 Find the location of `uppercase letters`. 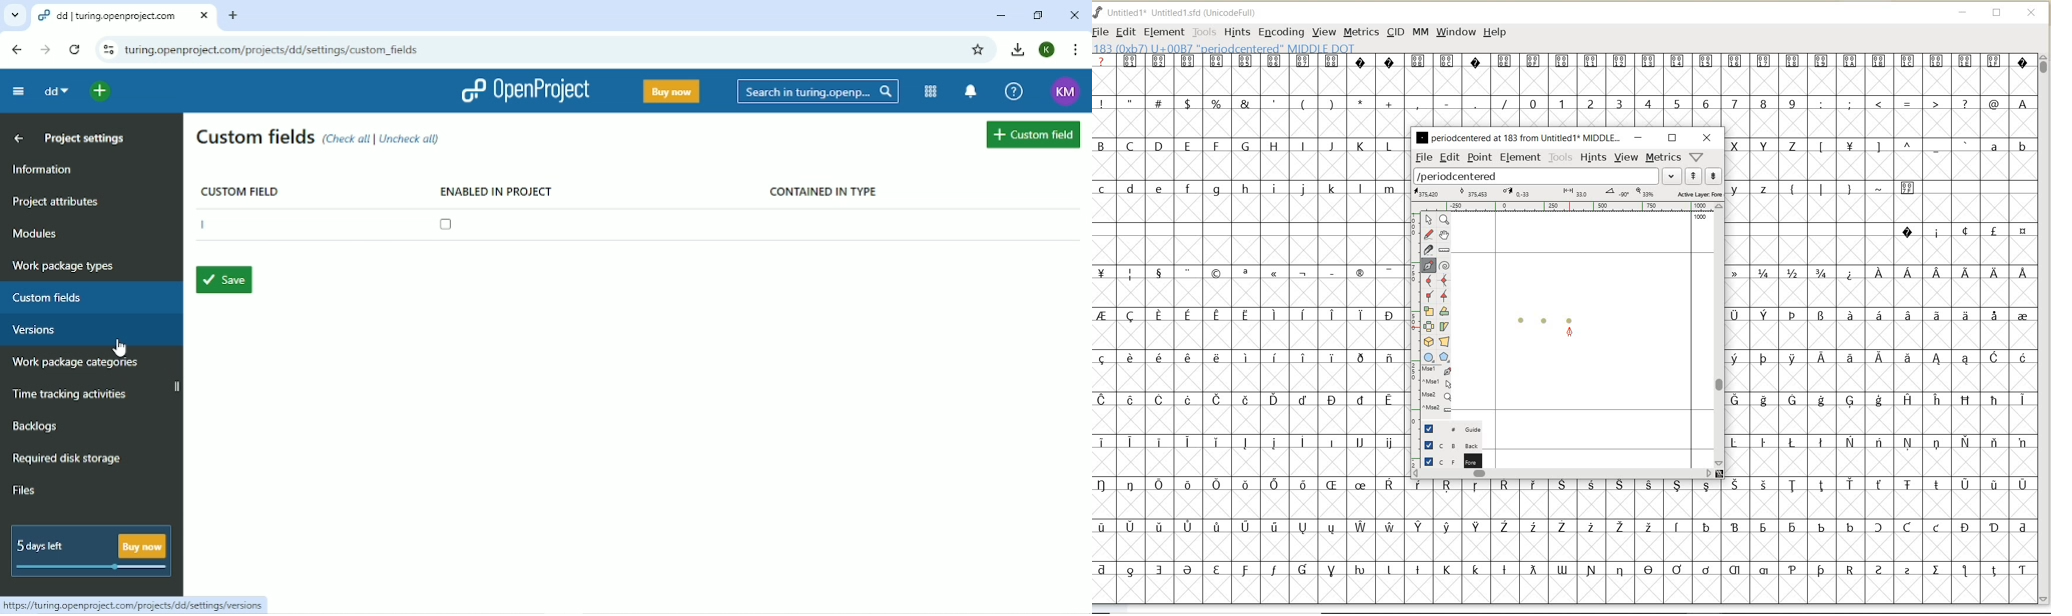

uppercase letters is located at coordinates (1767, 145).